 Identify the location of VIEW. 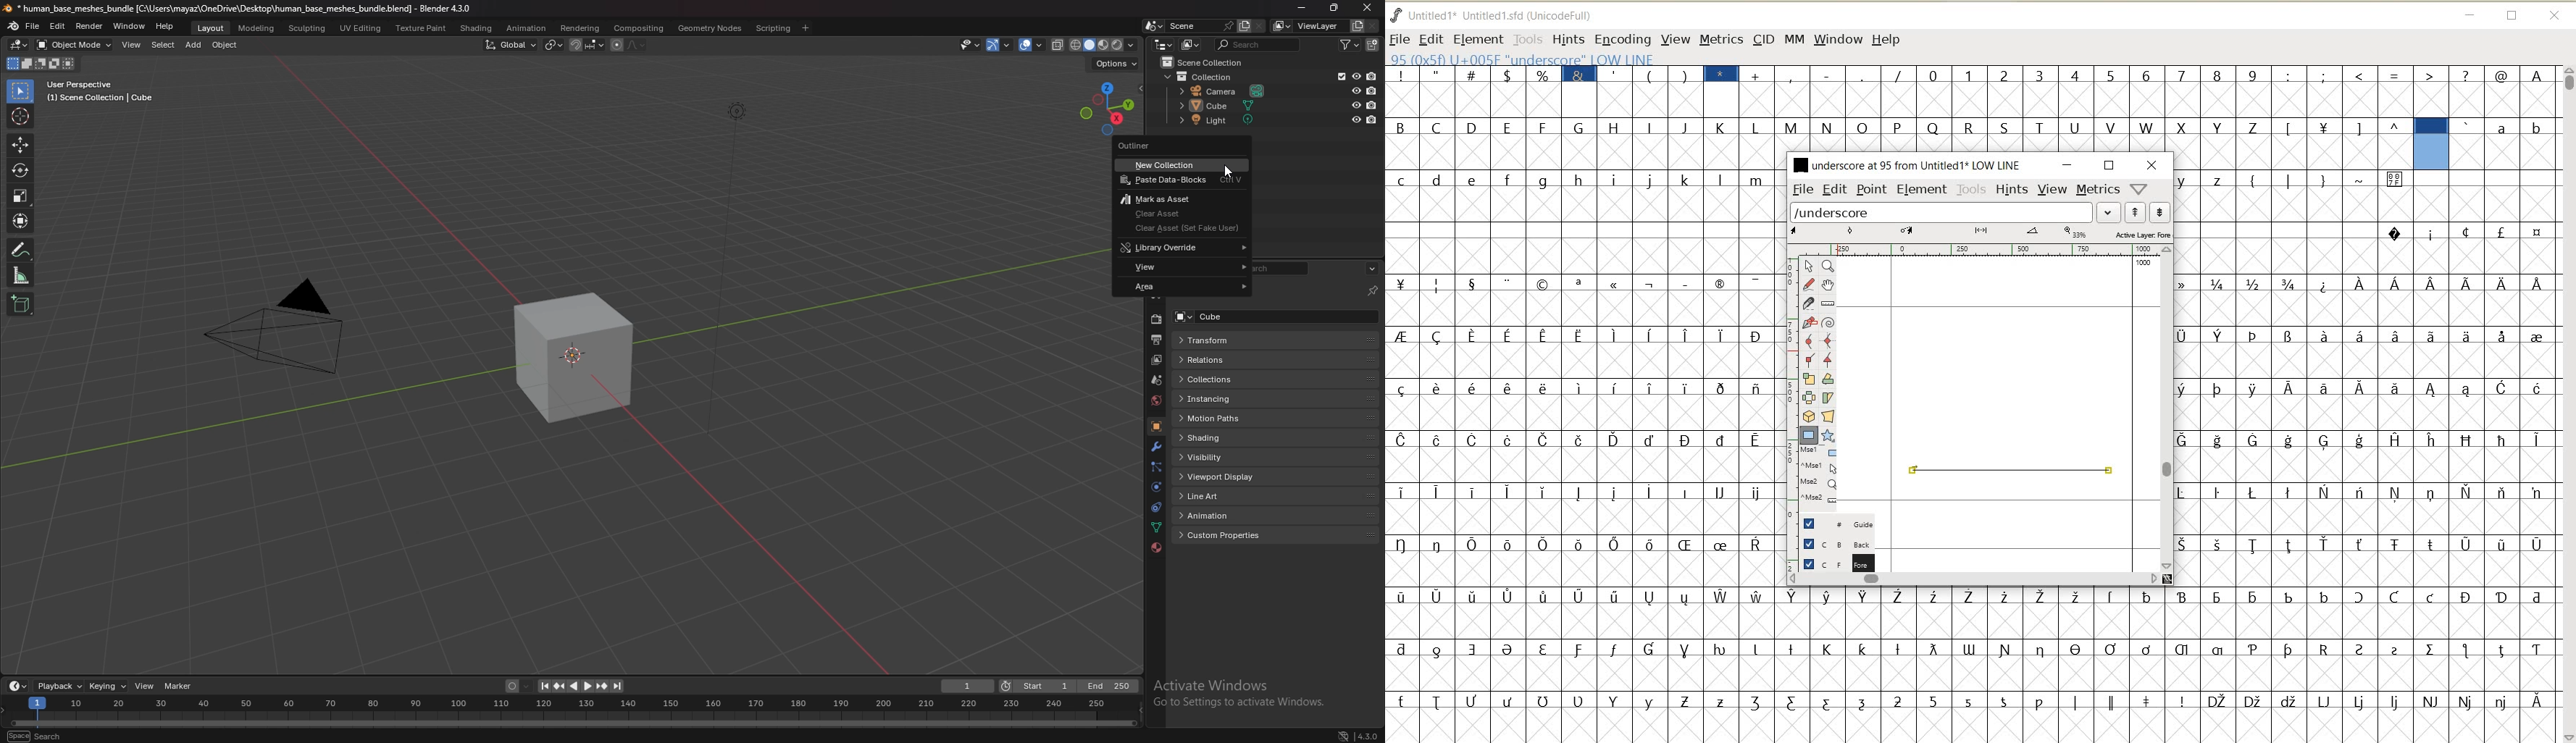
(2052, 188).